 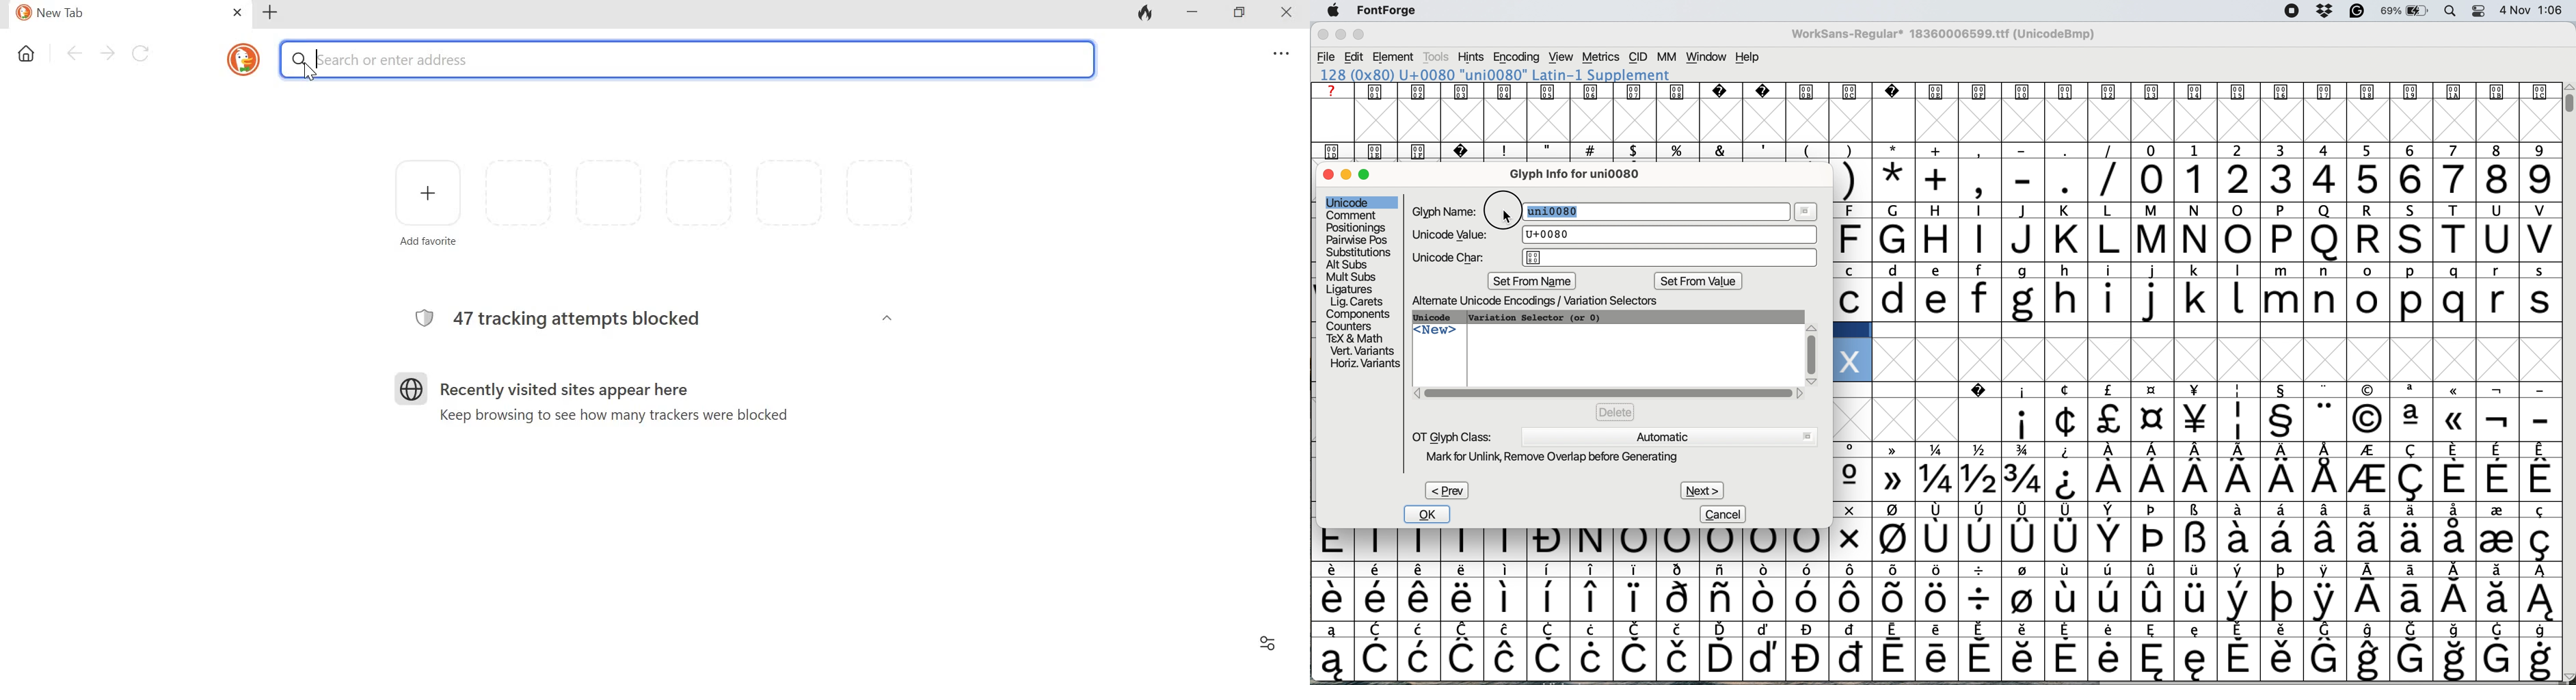 I want to click on maximise, so click(x=1364, y=36).